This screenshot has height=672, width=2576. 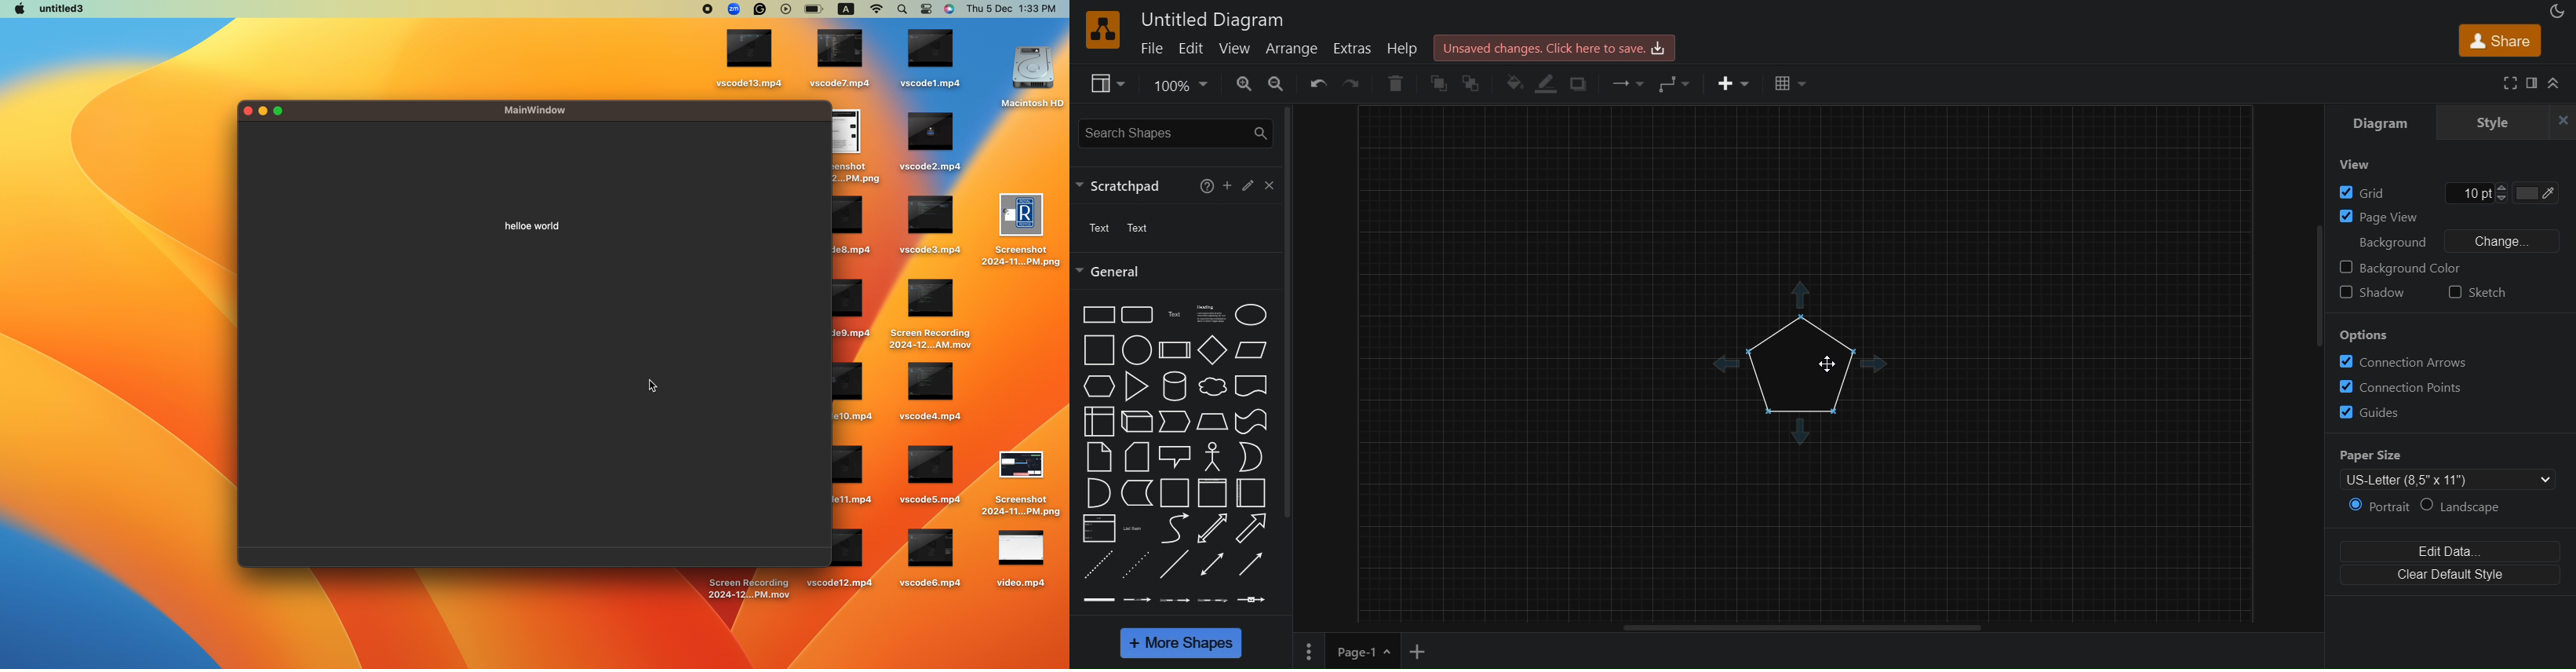 What do you see at coordinates (1175, 458) in the screenshot?
I see `Callout` at bounding box center [1175, 458].